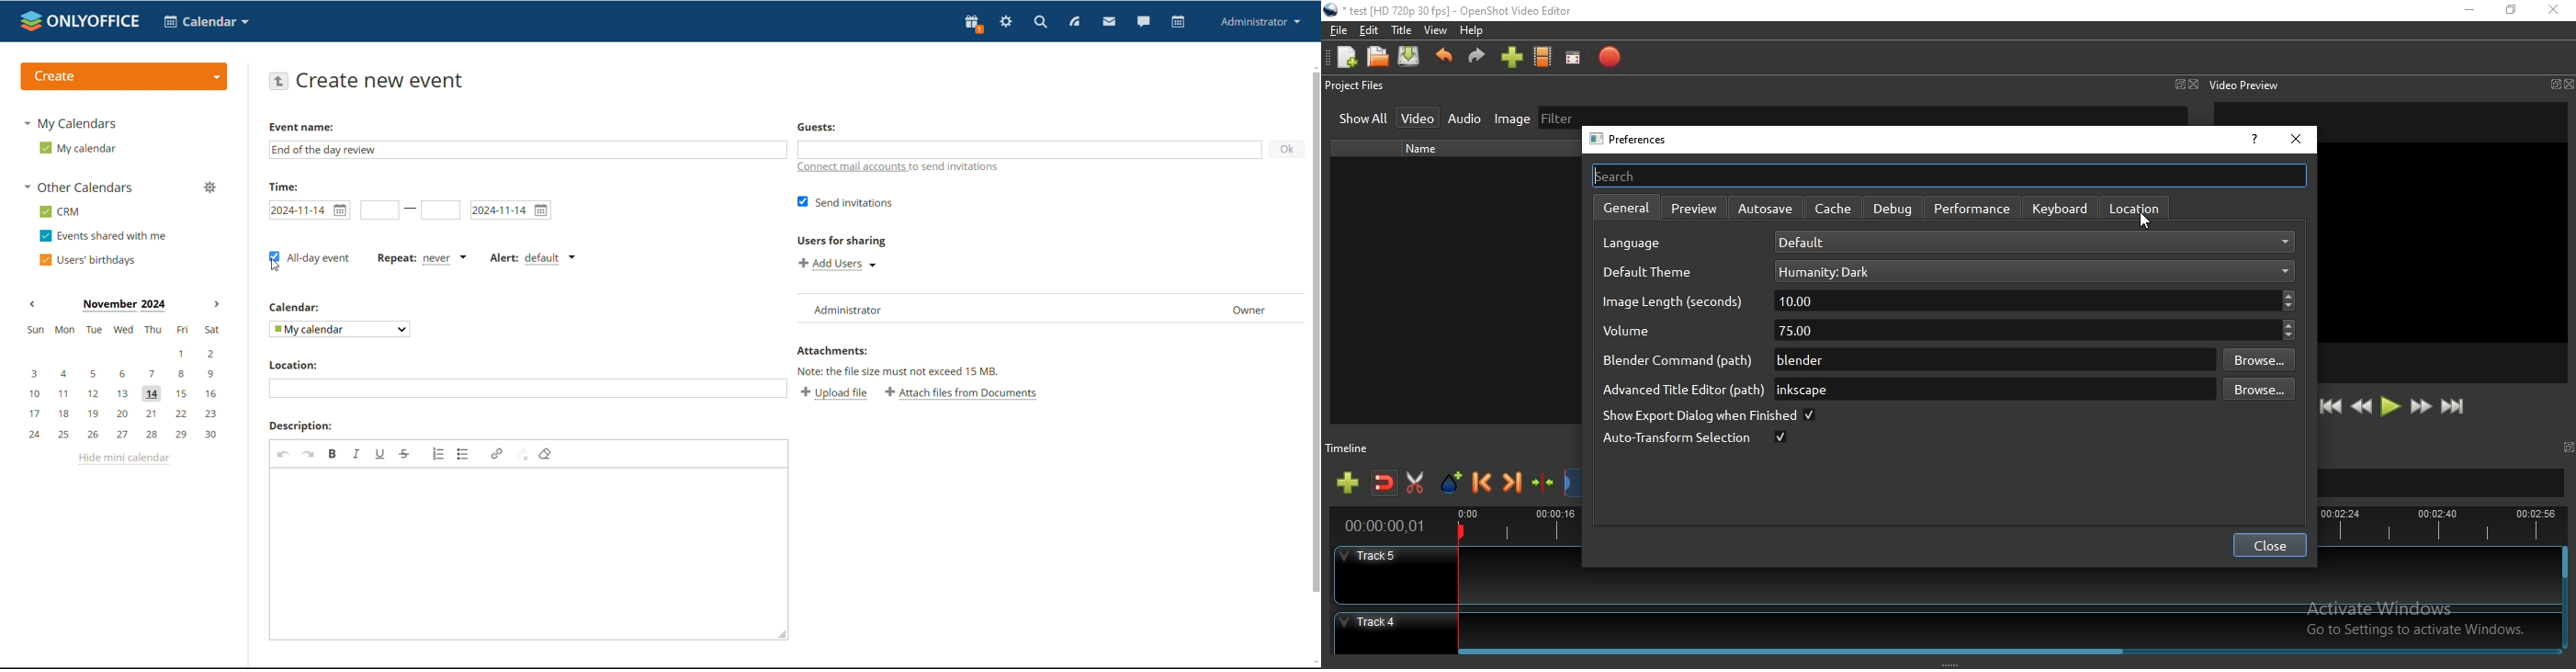  Describe the element at coordinates (206, 21) in the screenshot. I see `calendar` at that location.